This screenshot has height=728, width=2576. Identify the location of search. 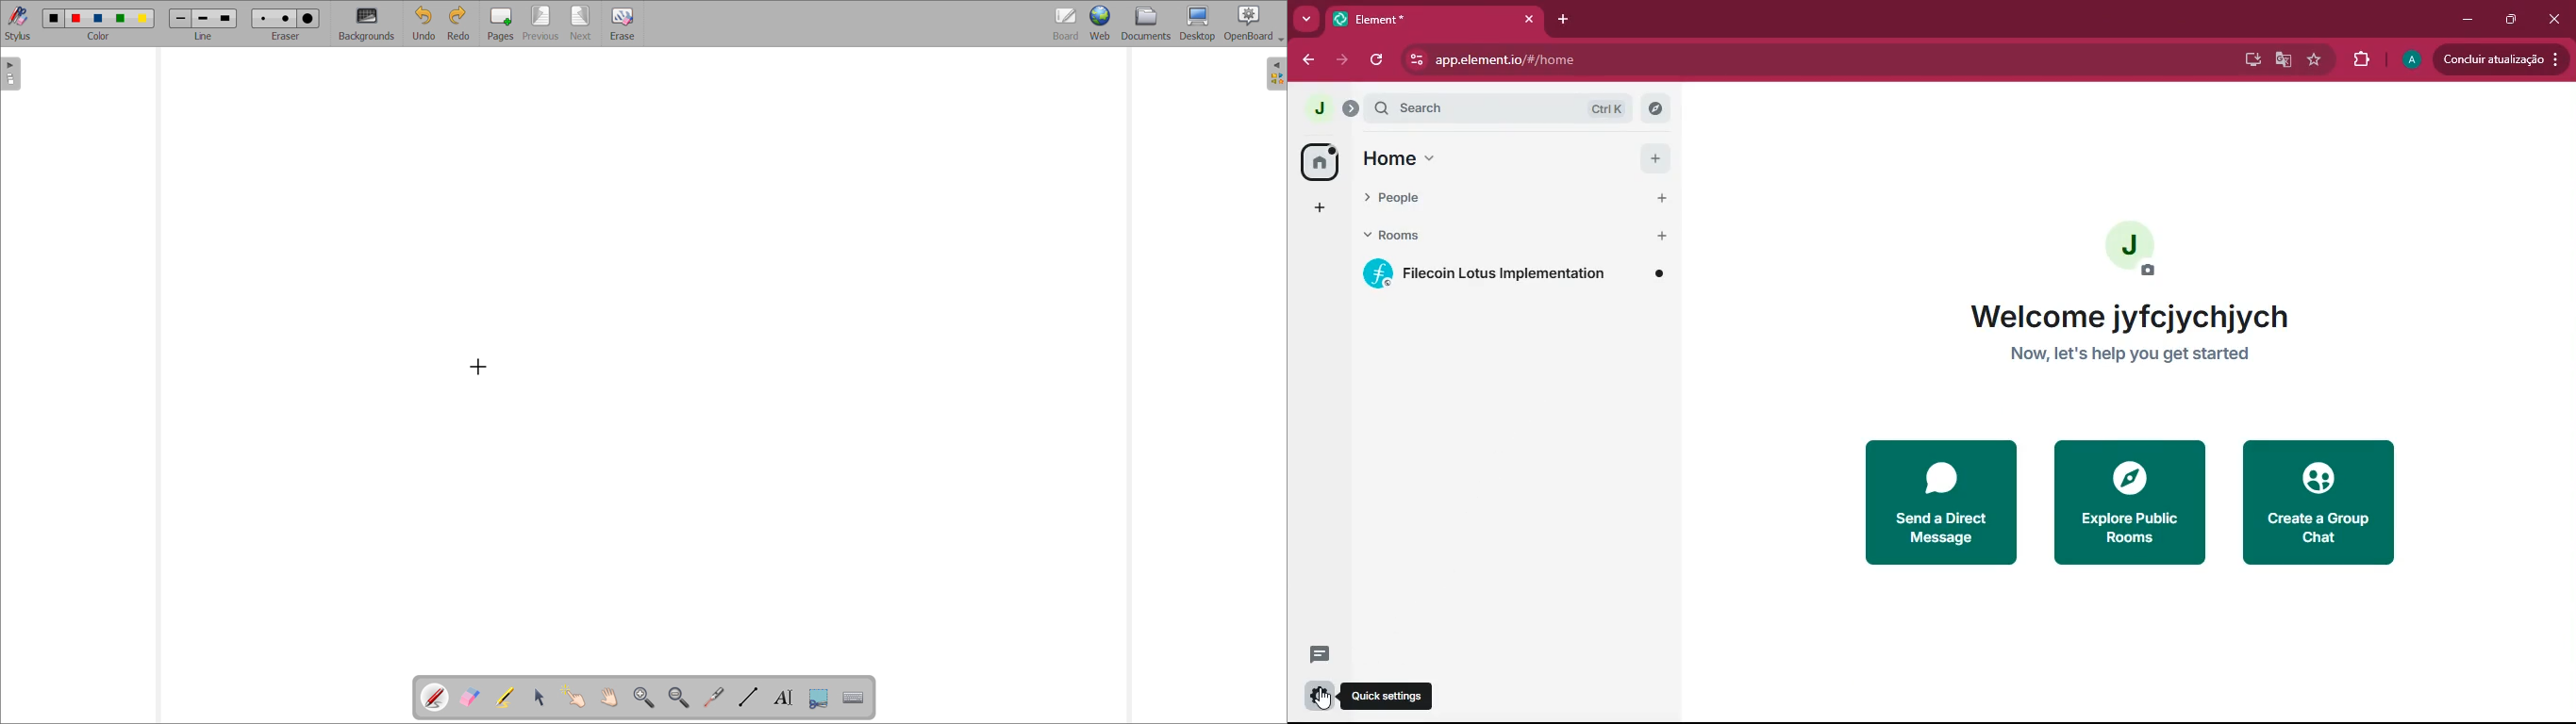
(1504, 109).